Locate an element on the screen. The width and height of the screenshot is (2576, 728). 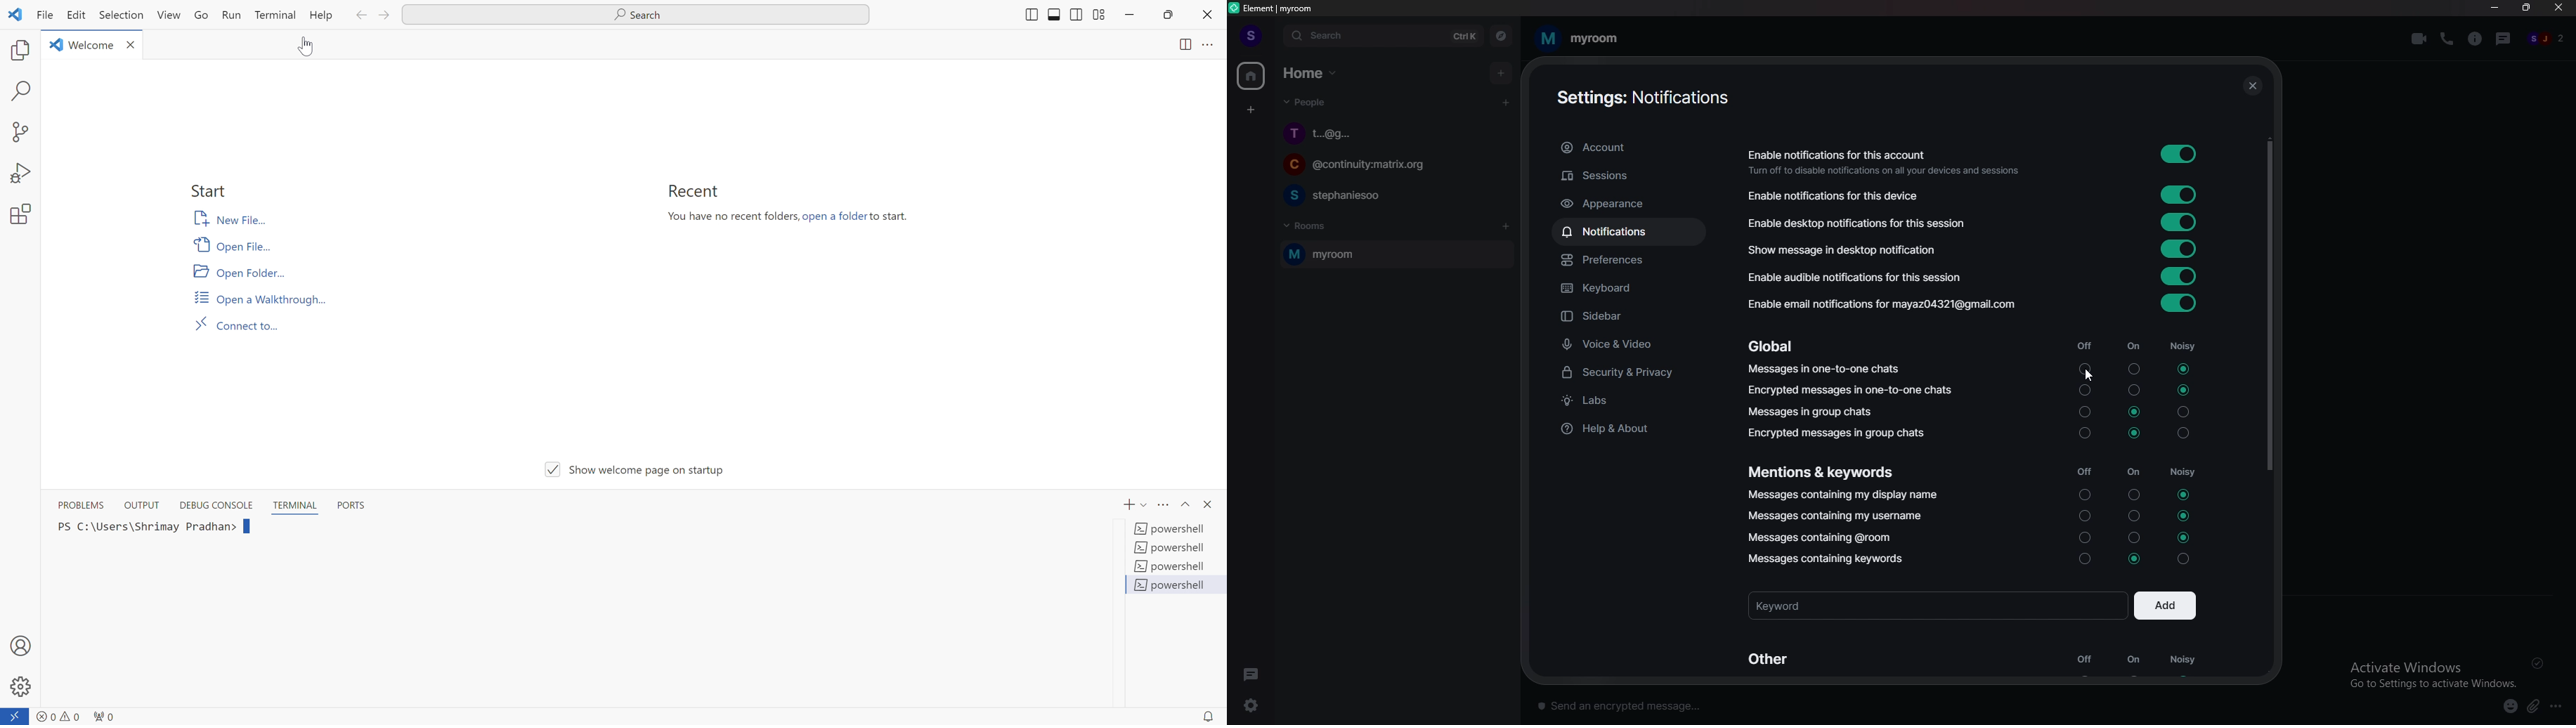
my room is located at coordinates (1582, 37).